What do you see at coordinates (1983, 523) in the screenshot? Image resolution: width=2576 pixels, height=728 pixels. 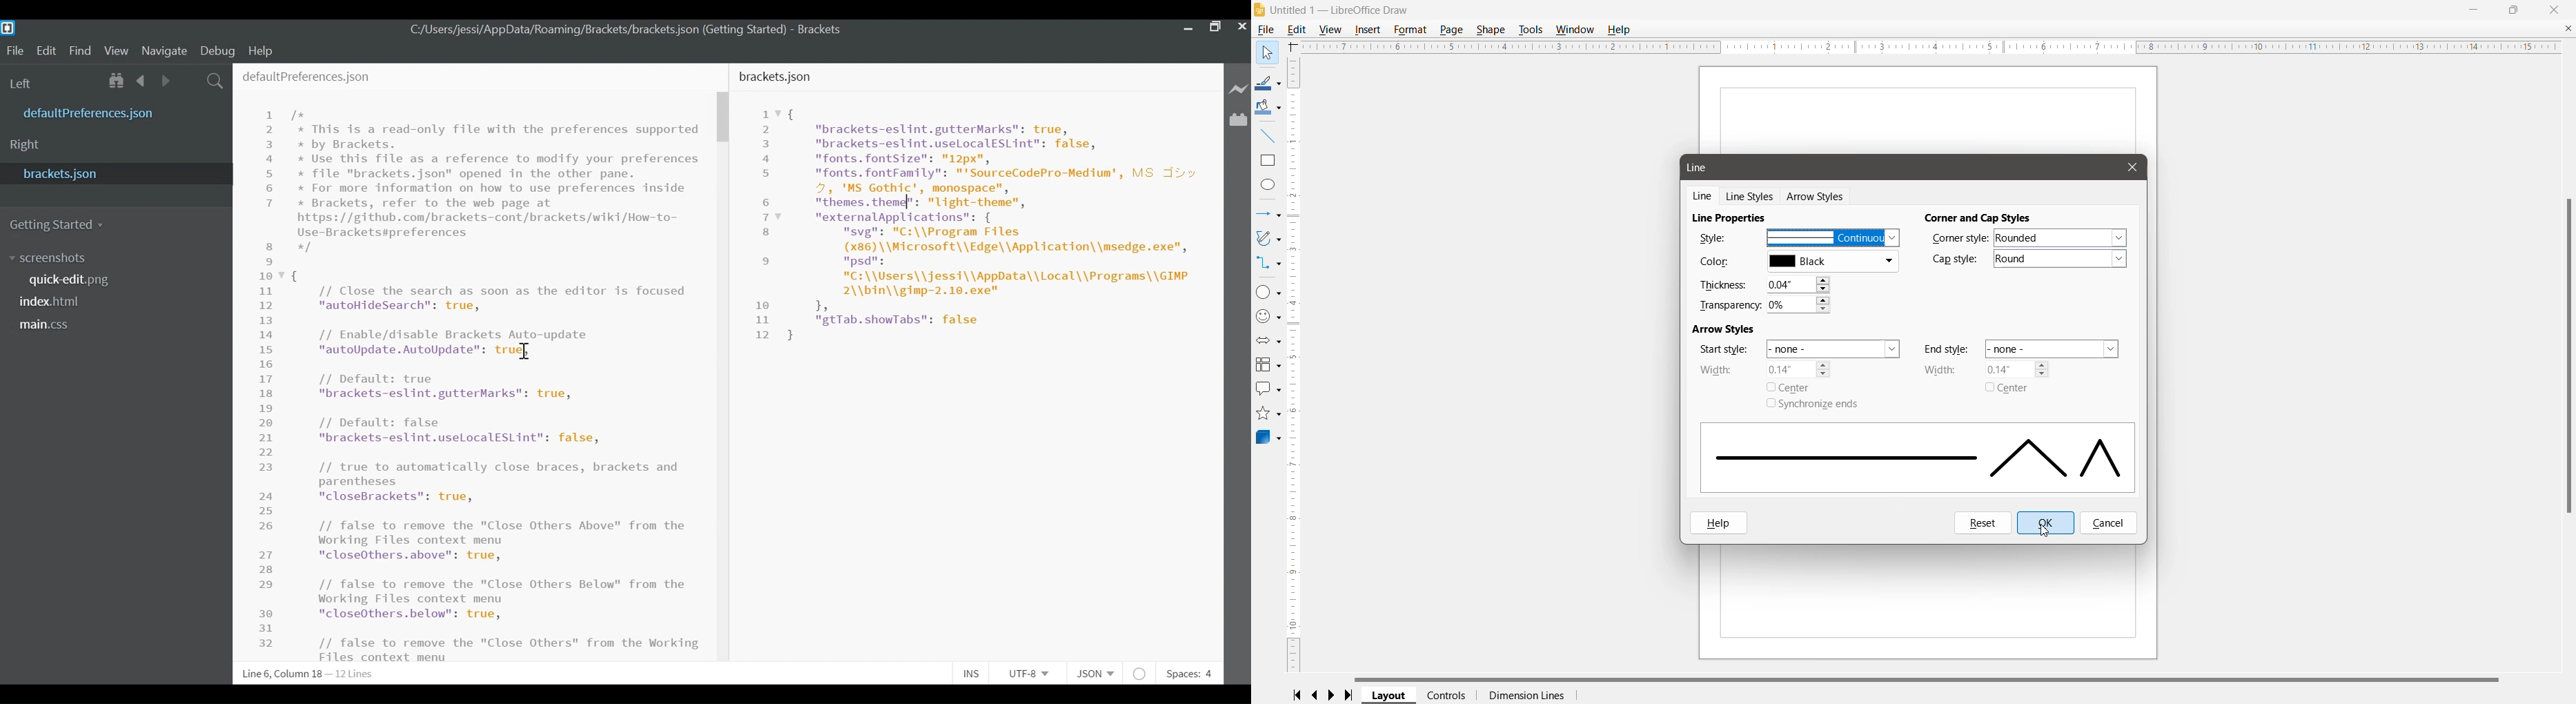 I see `Reset` at bounding box center [1983, 523].